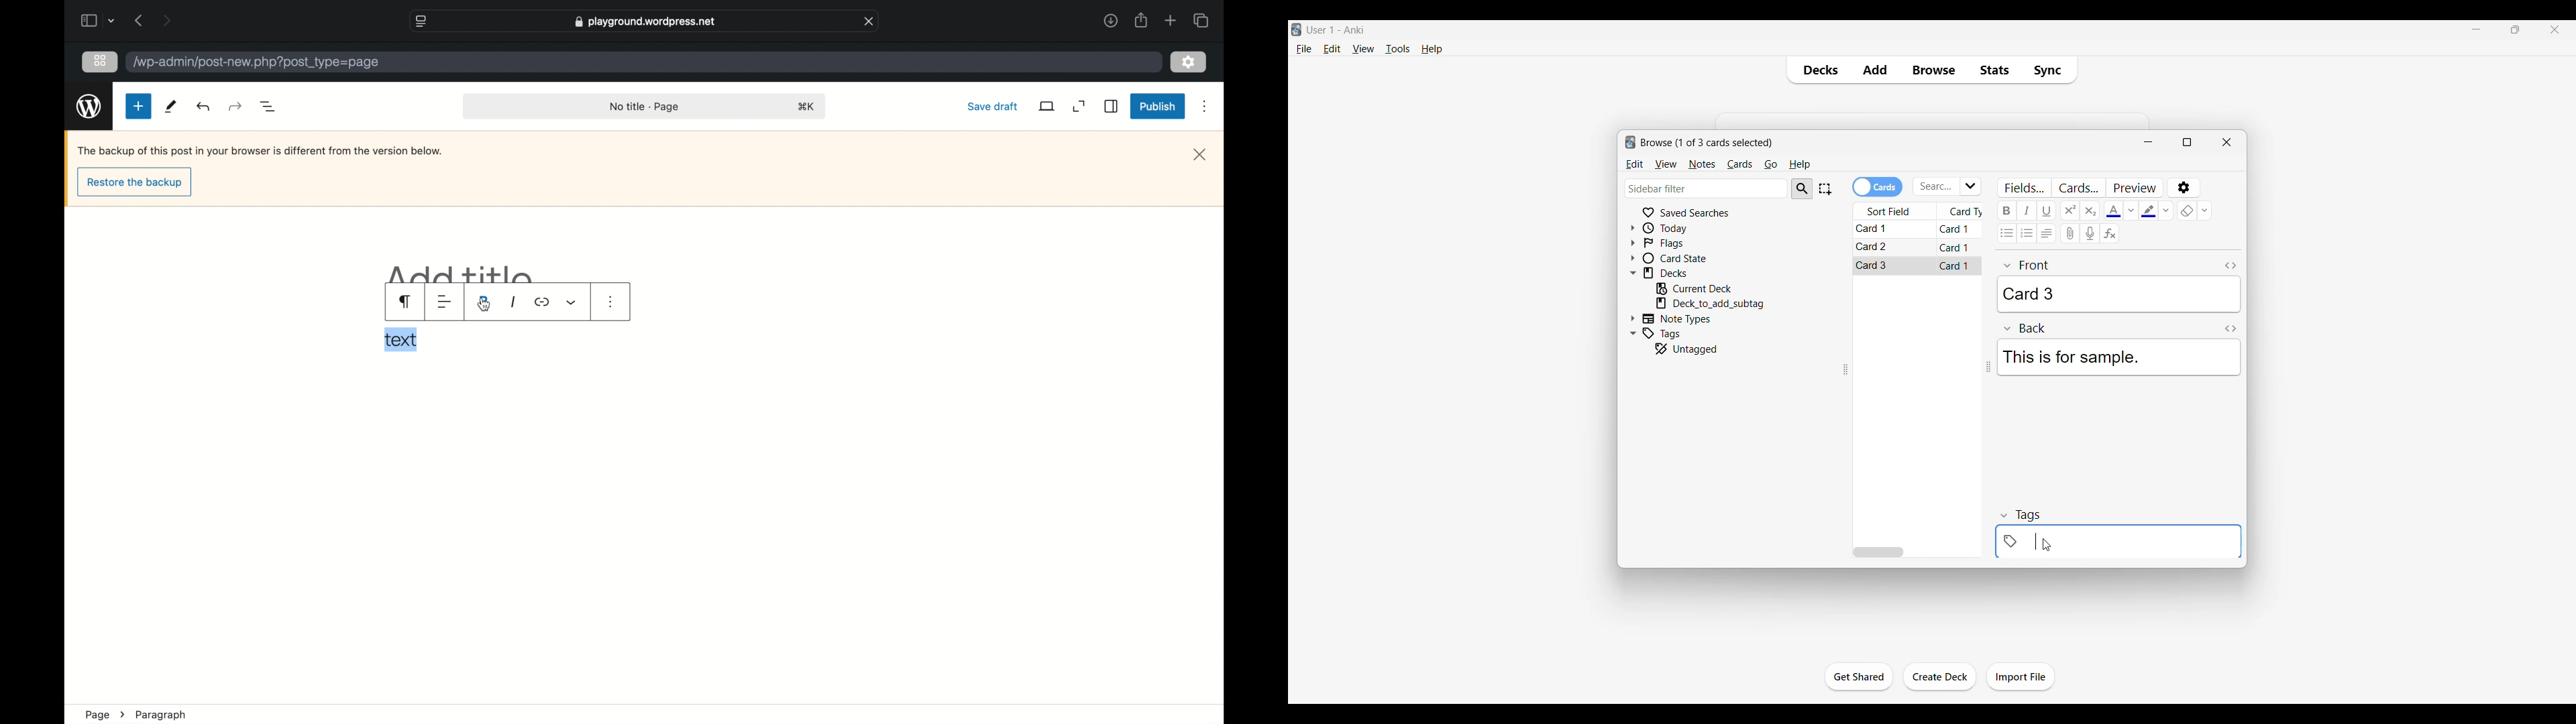 Image resolution: width=2576 pixels, height=728 pixels. Describe the element at coordinates (2118, 357) in the screenshot. I see `This is for sample` at that location.